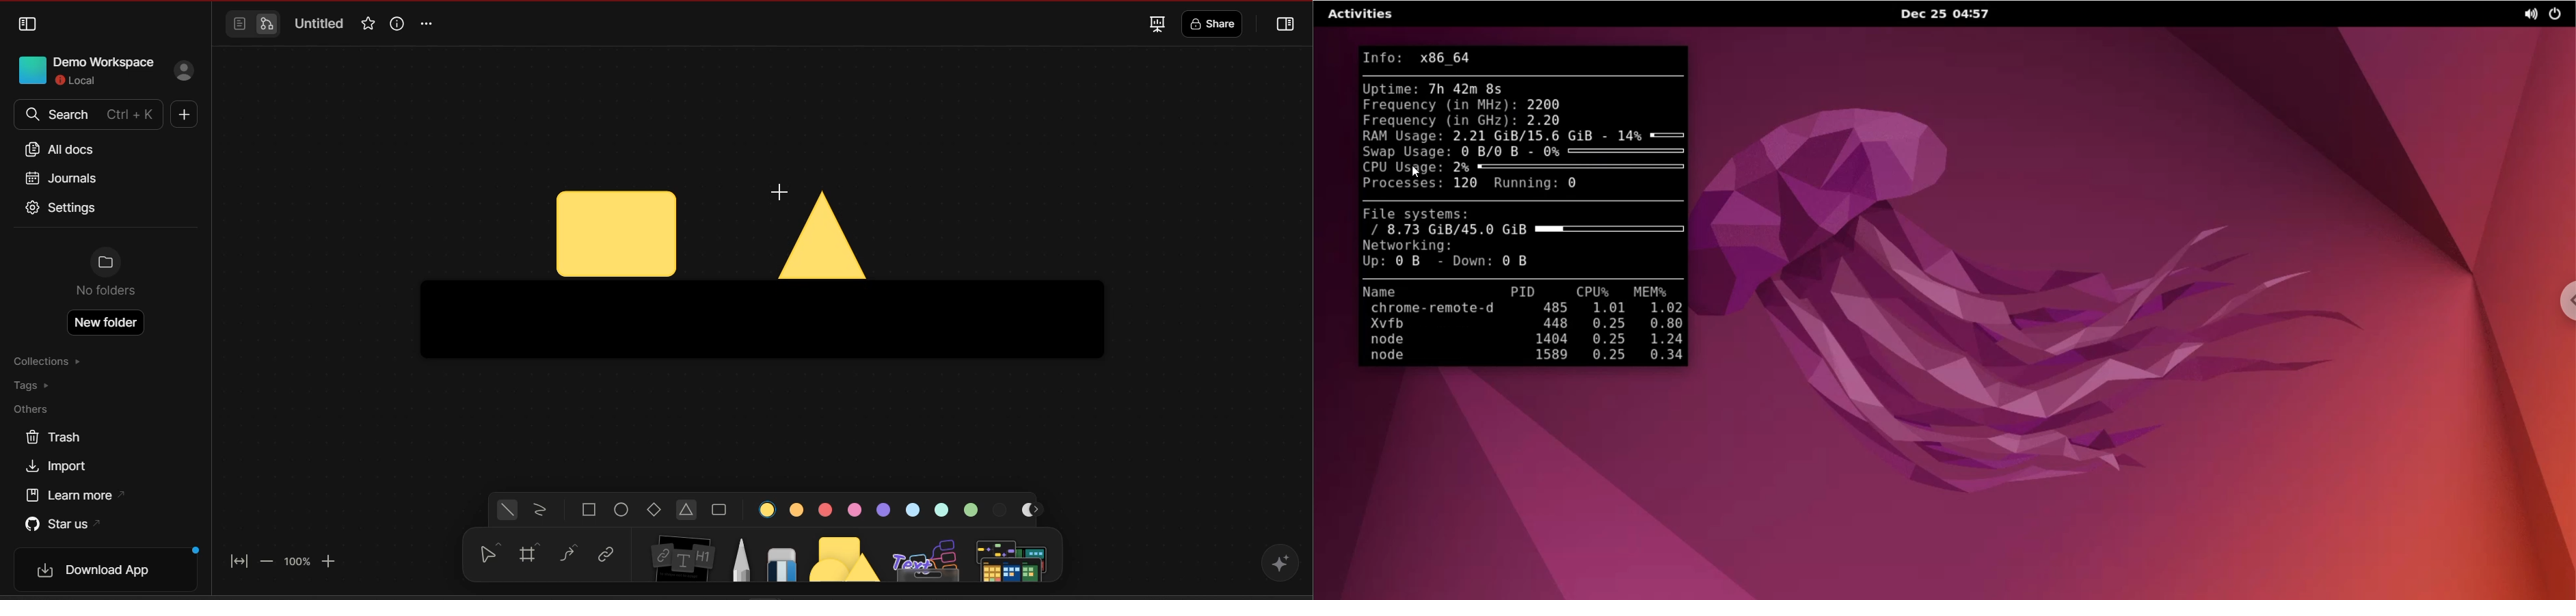 This screenshot has height=616, width=2576. What do you see at coordinates (820, 230) in the screenshot?
I see `cursor and shape current location` at bounding box center [820, 230].